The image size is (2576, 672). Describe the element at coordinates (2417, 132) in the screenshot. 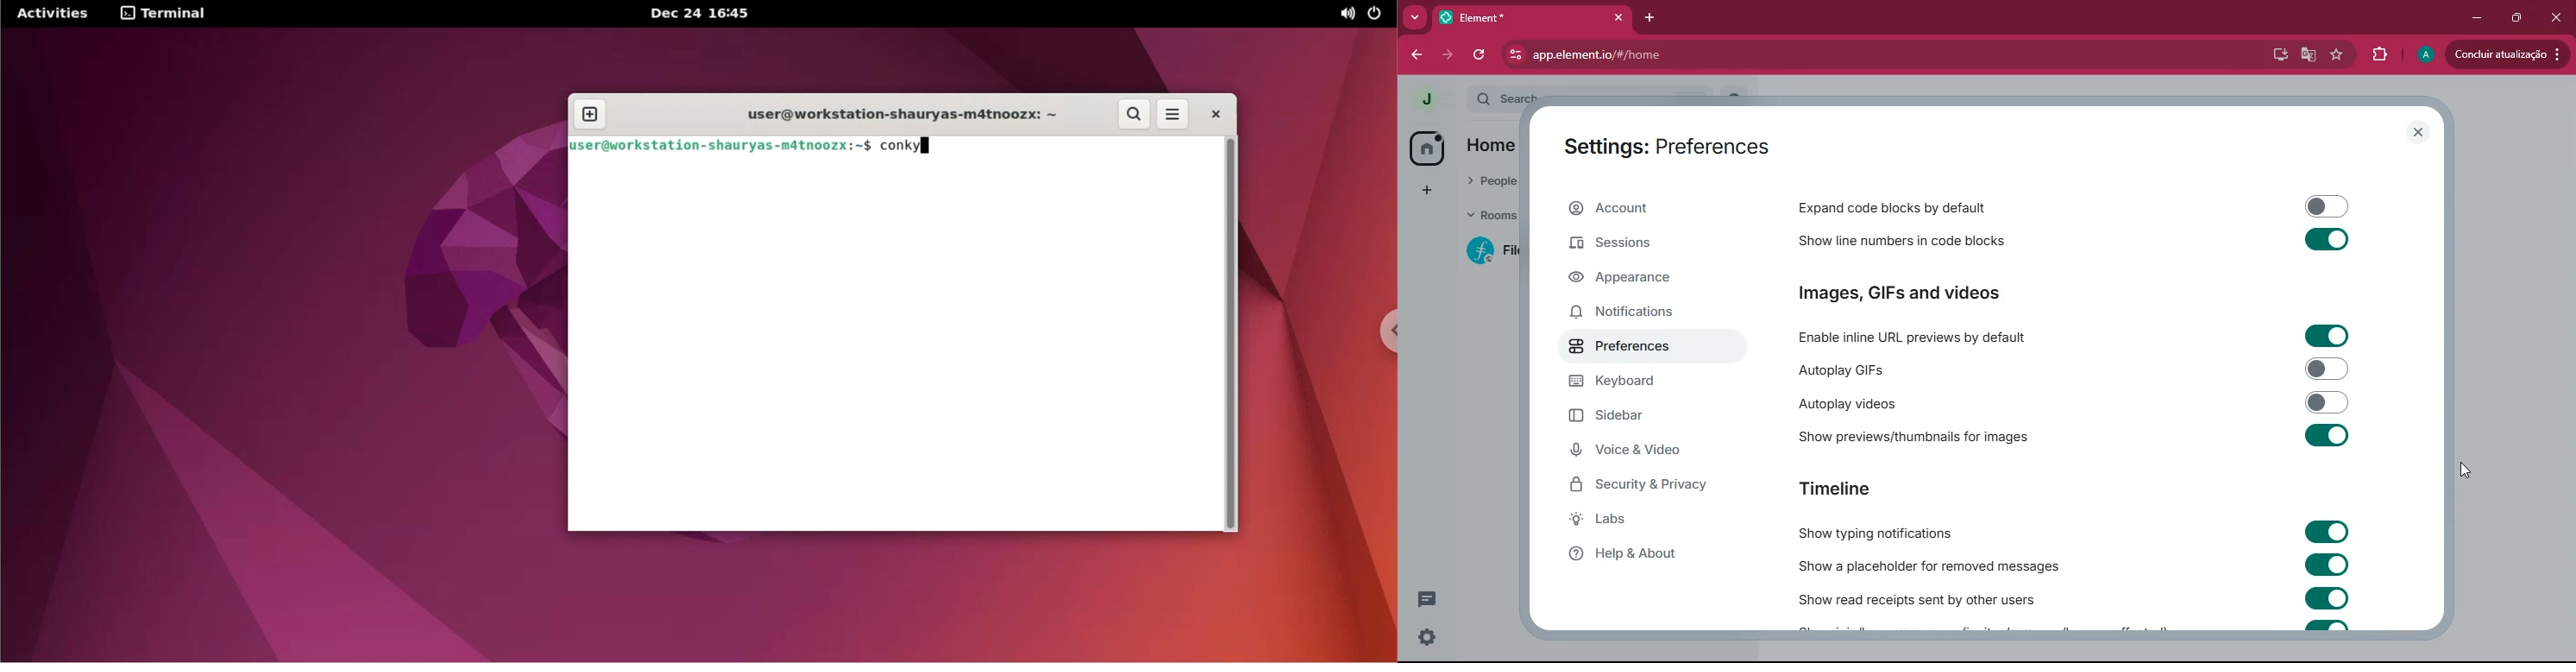

I see `close` at that location.